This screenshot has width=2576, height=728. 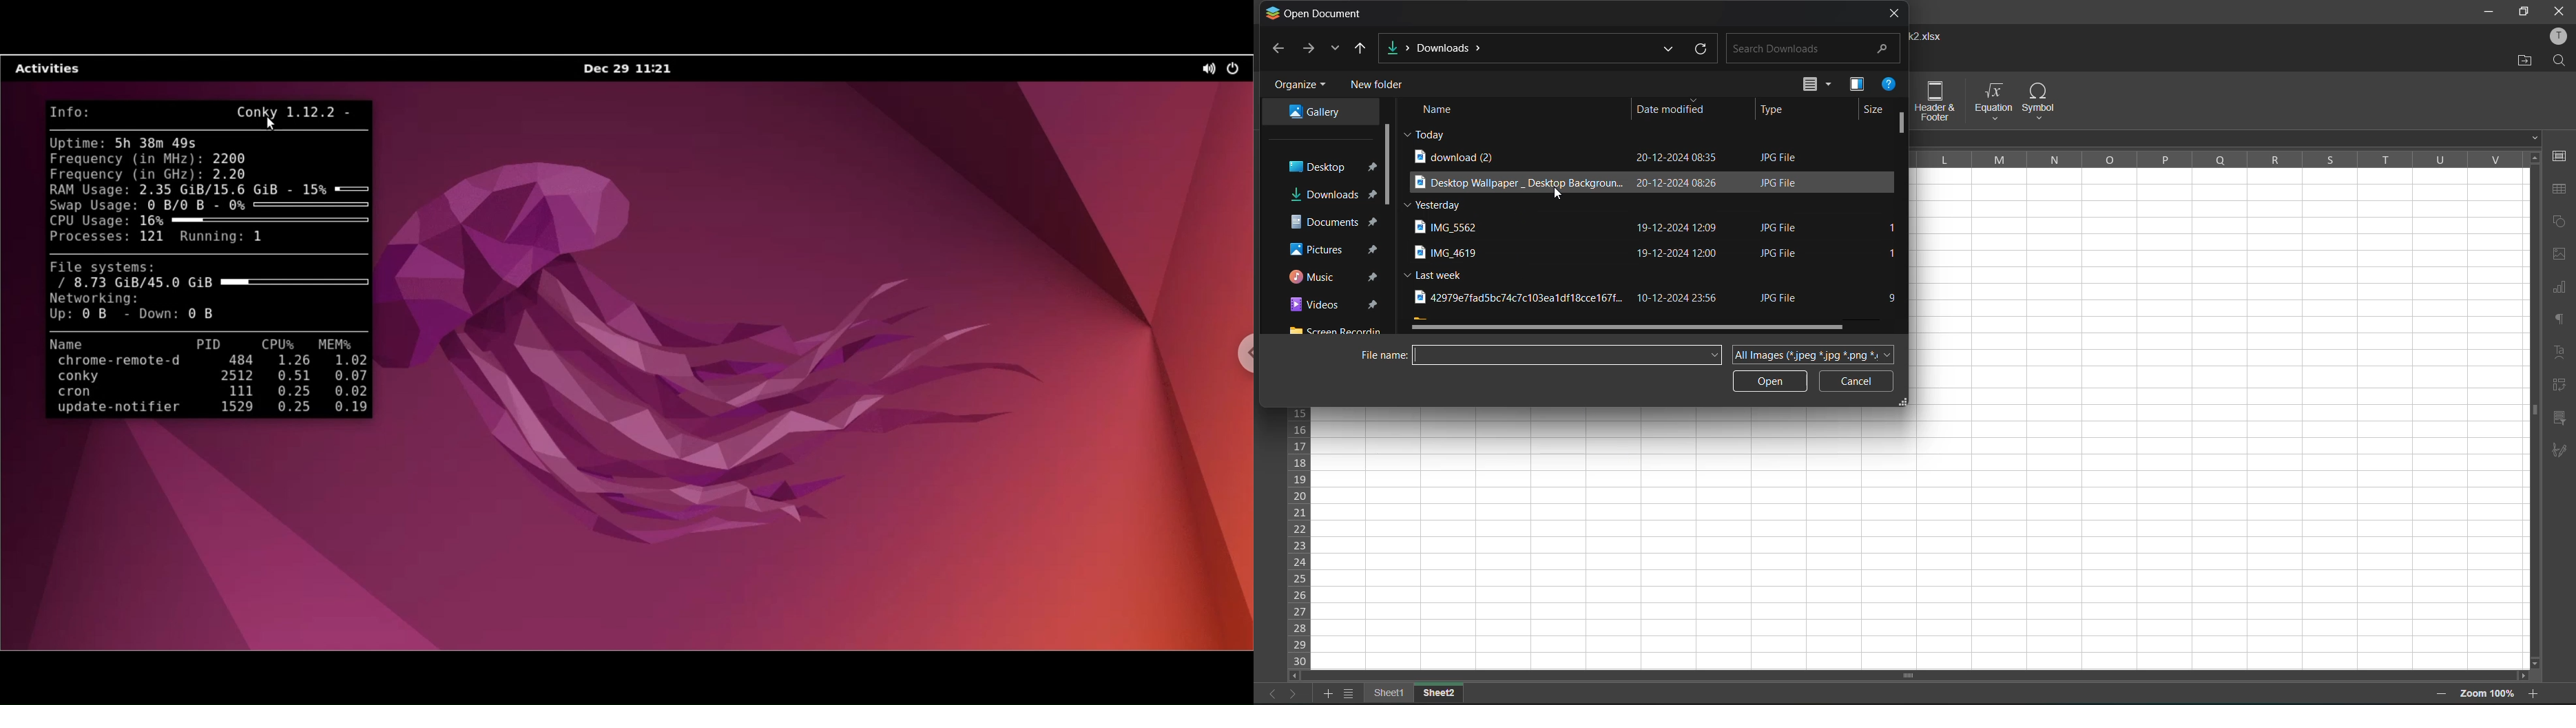 What do you see at coordinates (1542, 355) in the screenshot?
I see `file name` at bounding box center [1542, 355].